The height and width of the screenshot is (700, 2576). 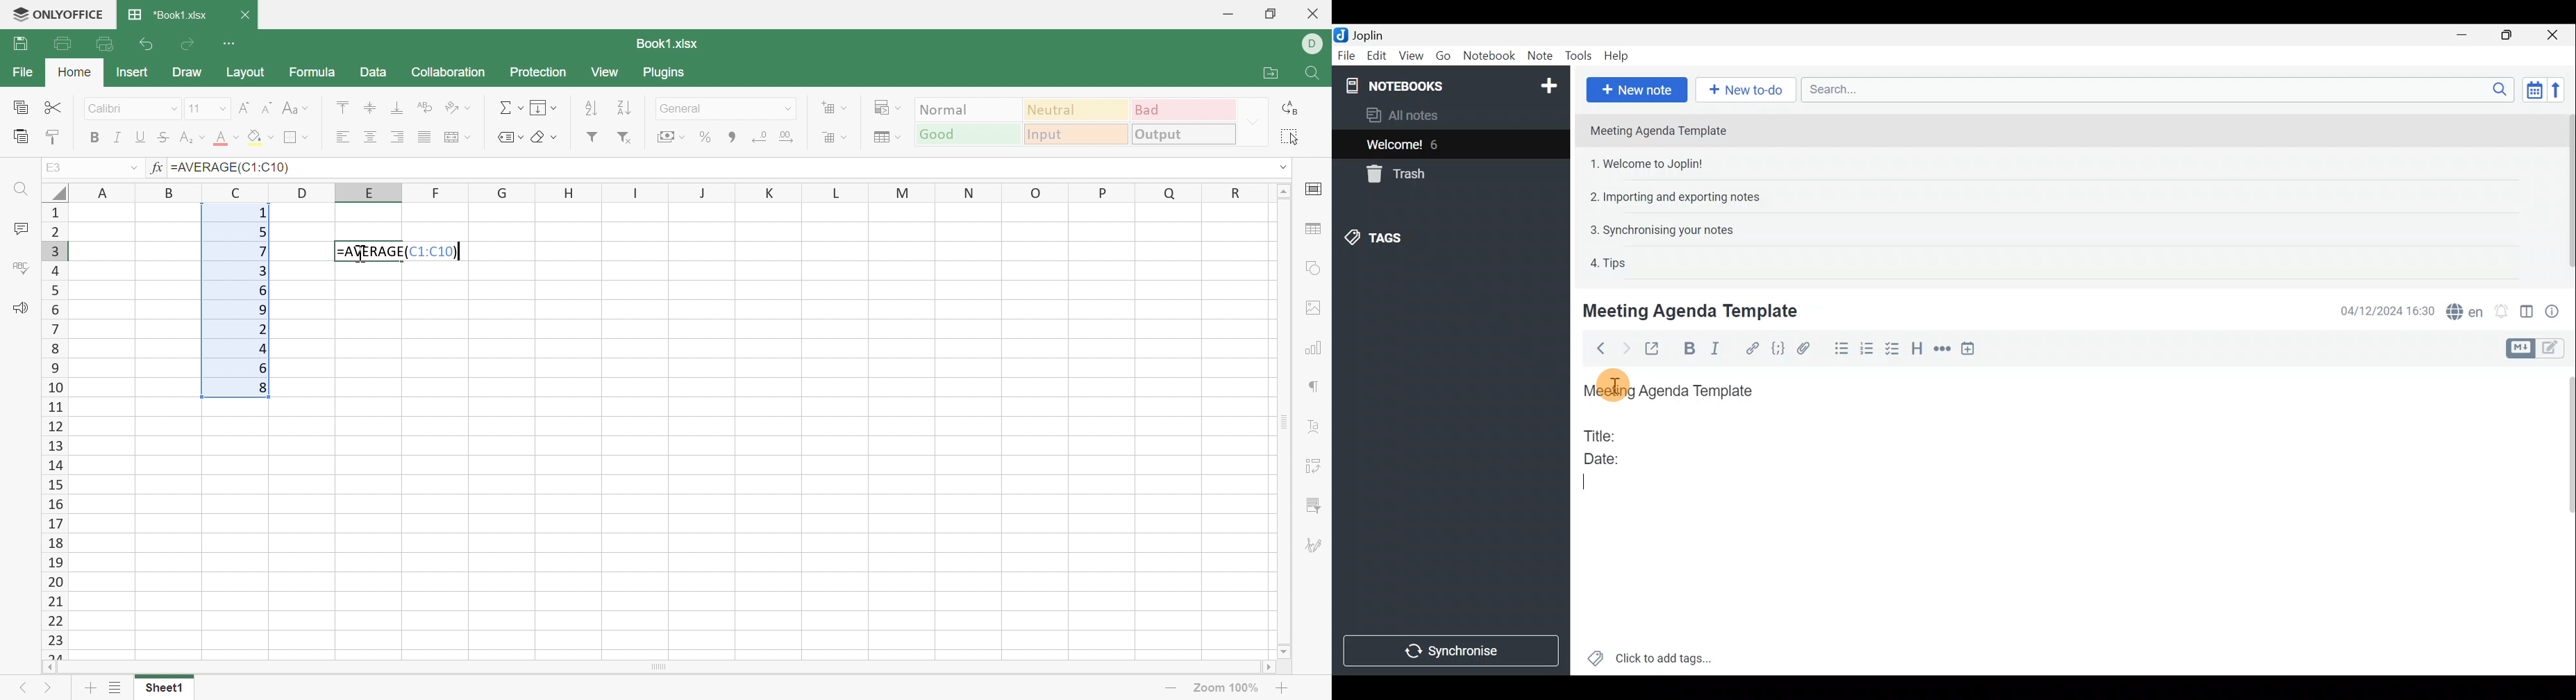 I want to click on Align Right, so click(x=396, y=136).